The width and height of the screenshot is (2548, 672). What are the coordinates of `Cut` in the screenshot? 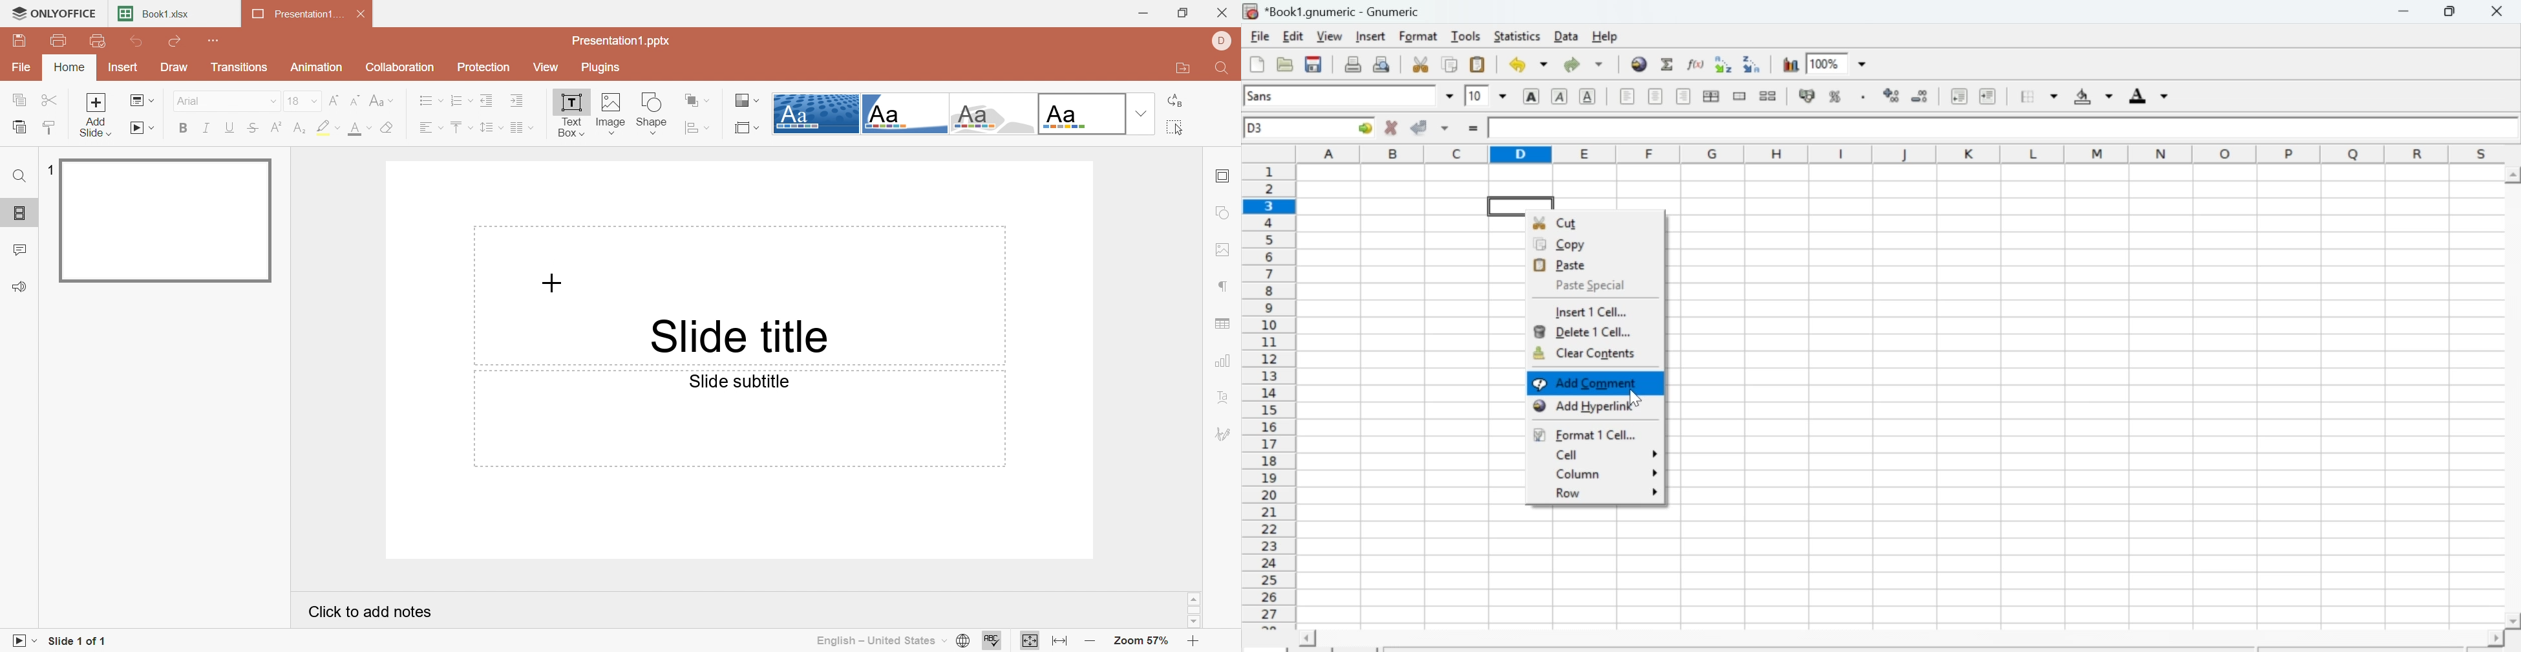 It's located at (49, 100).